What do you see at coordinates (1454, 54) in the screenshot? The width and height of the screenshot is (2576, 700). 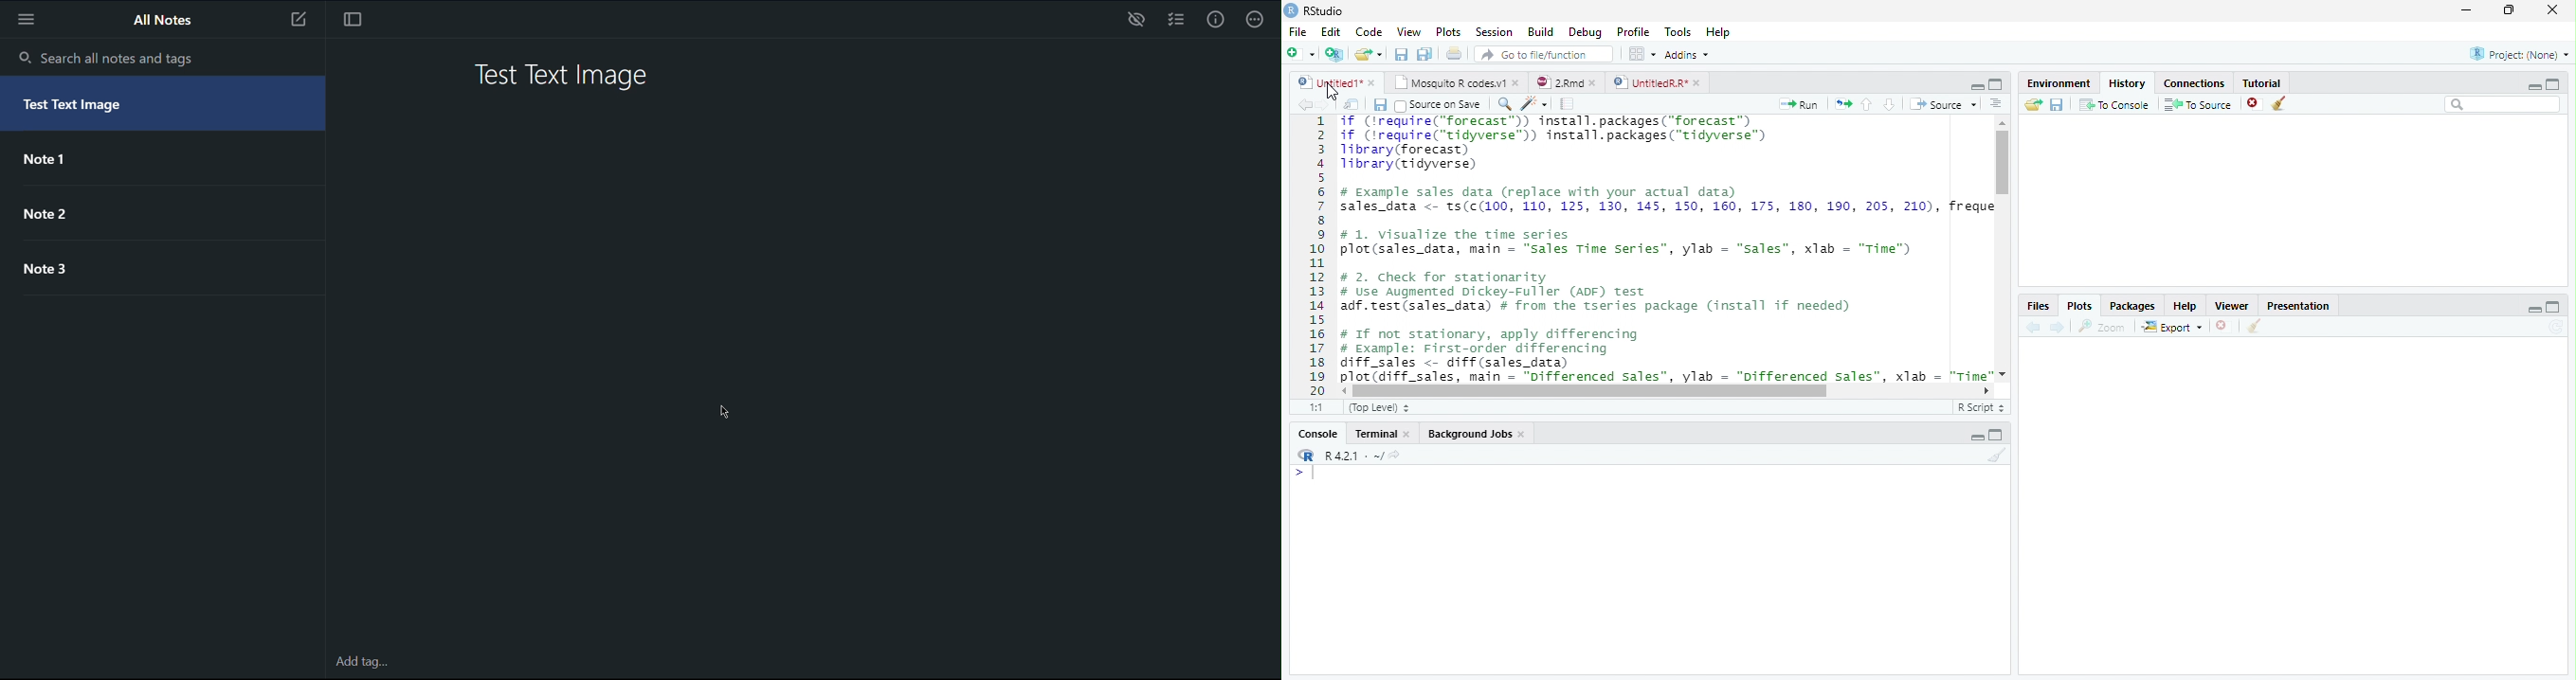 I see `Print` at bounding box center [1454, 54].